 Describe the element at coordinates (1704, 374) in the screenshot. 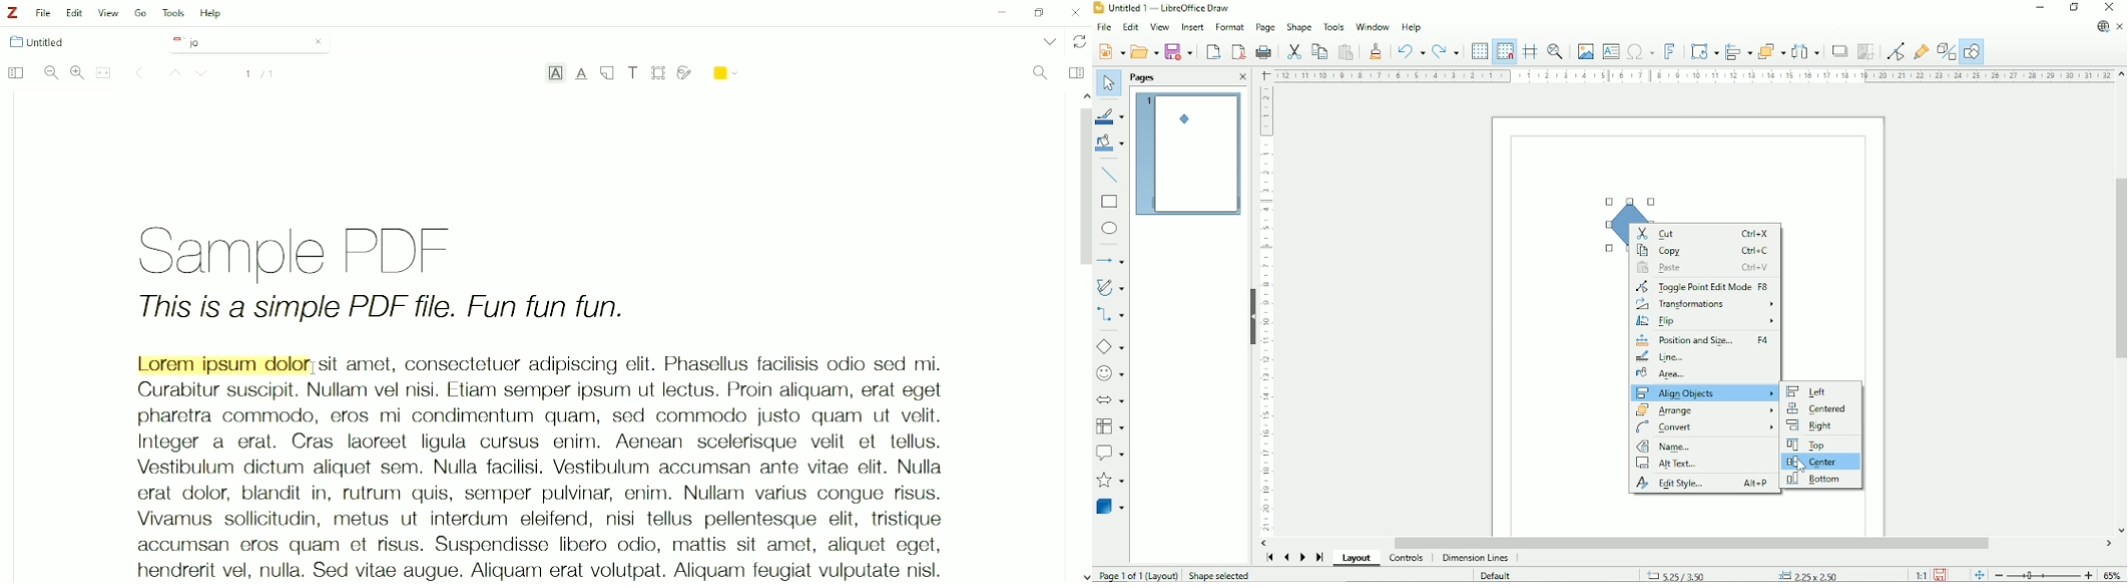

I see `Area` at that location.